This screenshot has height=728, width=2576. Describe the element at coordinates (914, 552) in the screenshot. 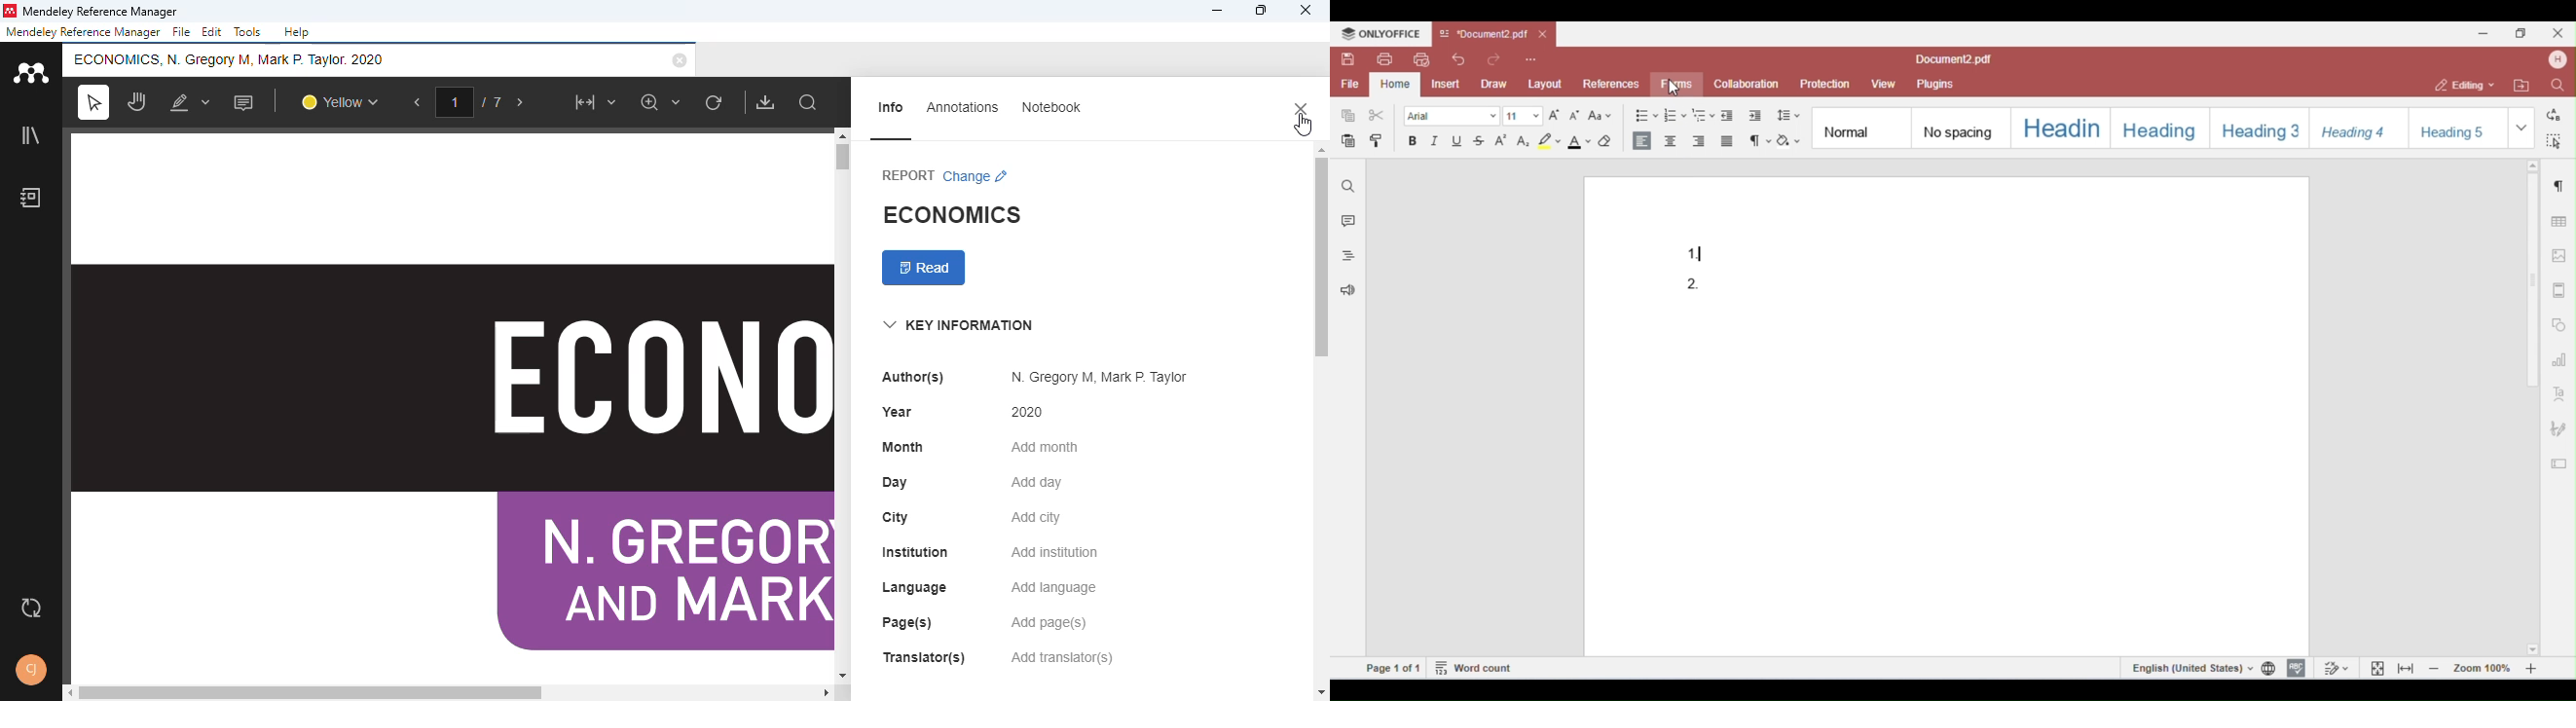

I see `institution` at that location.